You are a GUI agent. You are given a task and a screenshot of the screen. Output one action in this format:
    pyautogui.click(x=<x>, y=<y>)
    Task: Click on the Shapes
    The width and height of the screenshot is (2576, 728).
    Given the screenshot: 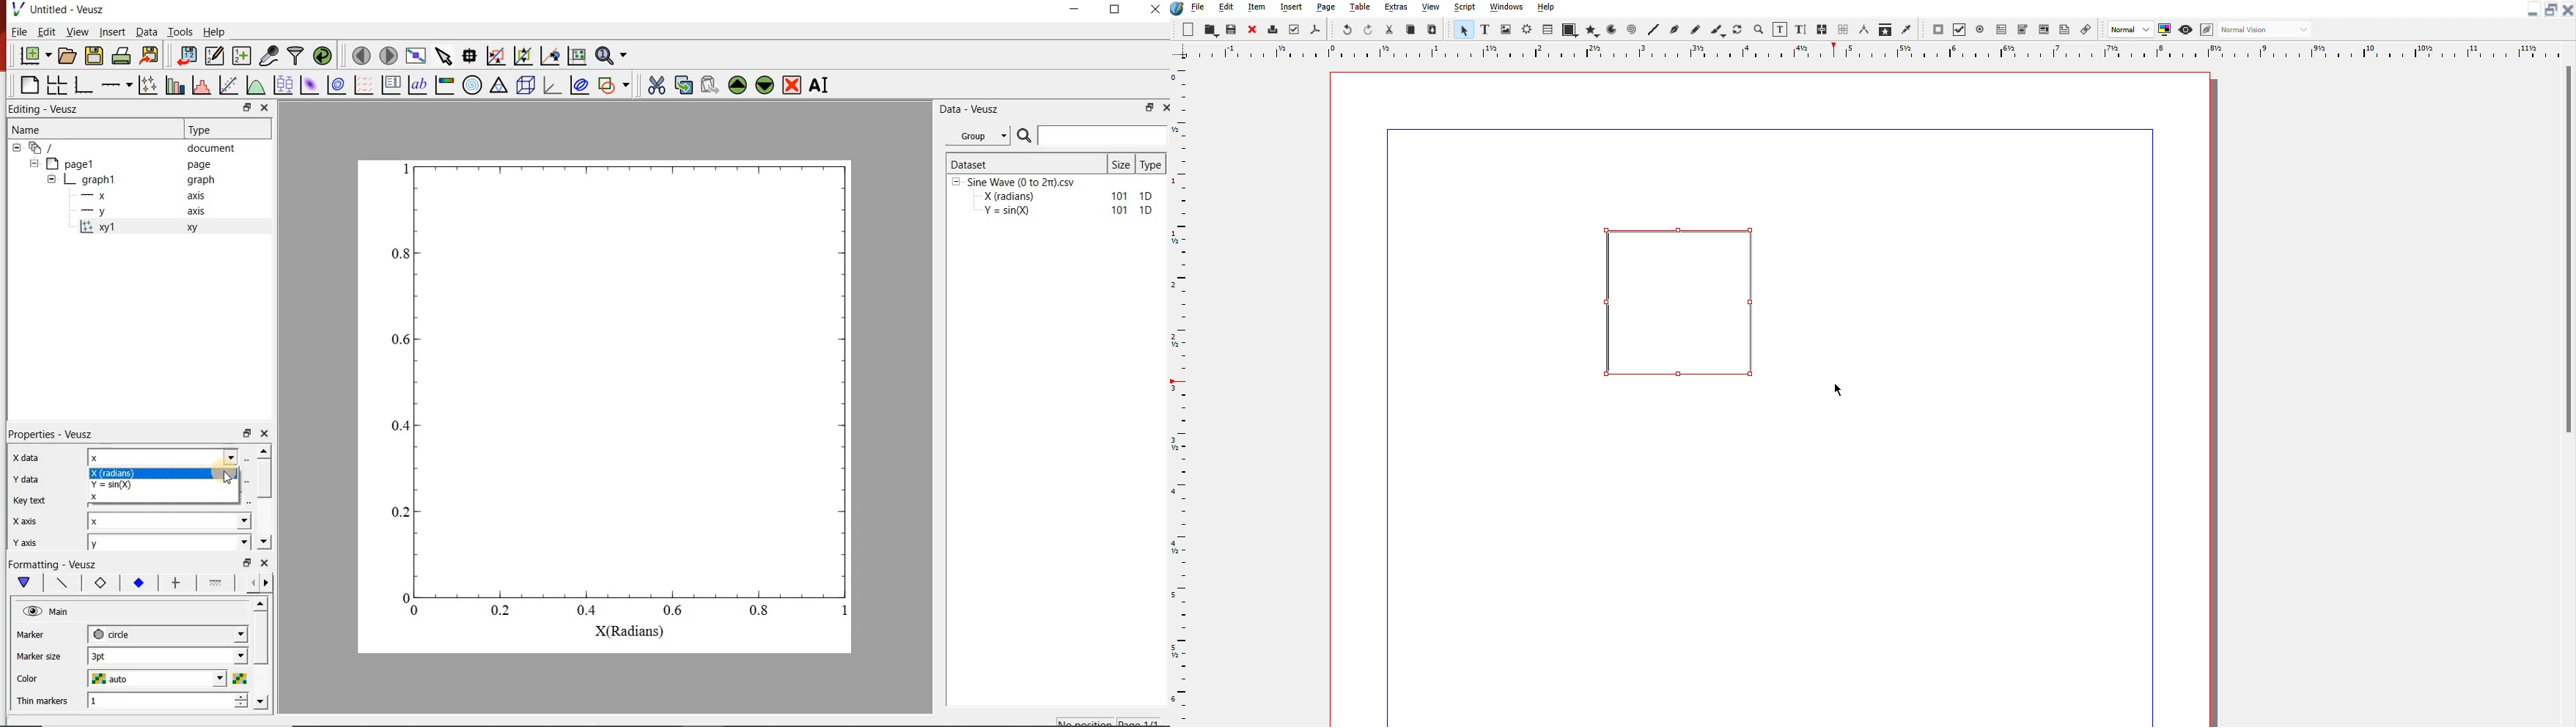 What is the action you would take?
    pyautogui.click(x=1569, y=29)
    